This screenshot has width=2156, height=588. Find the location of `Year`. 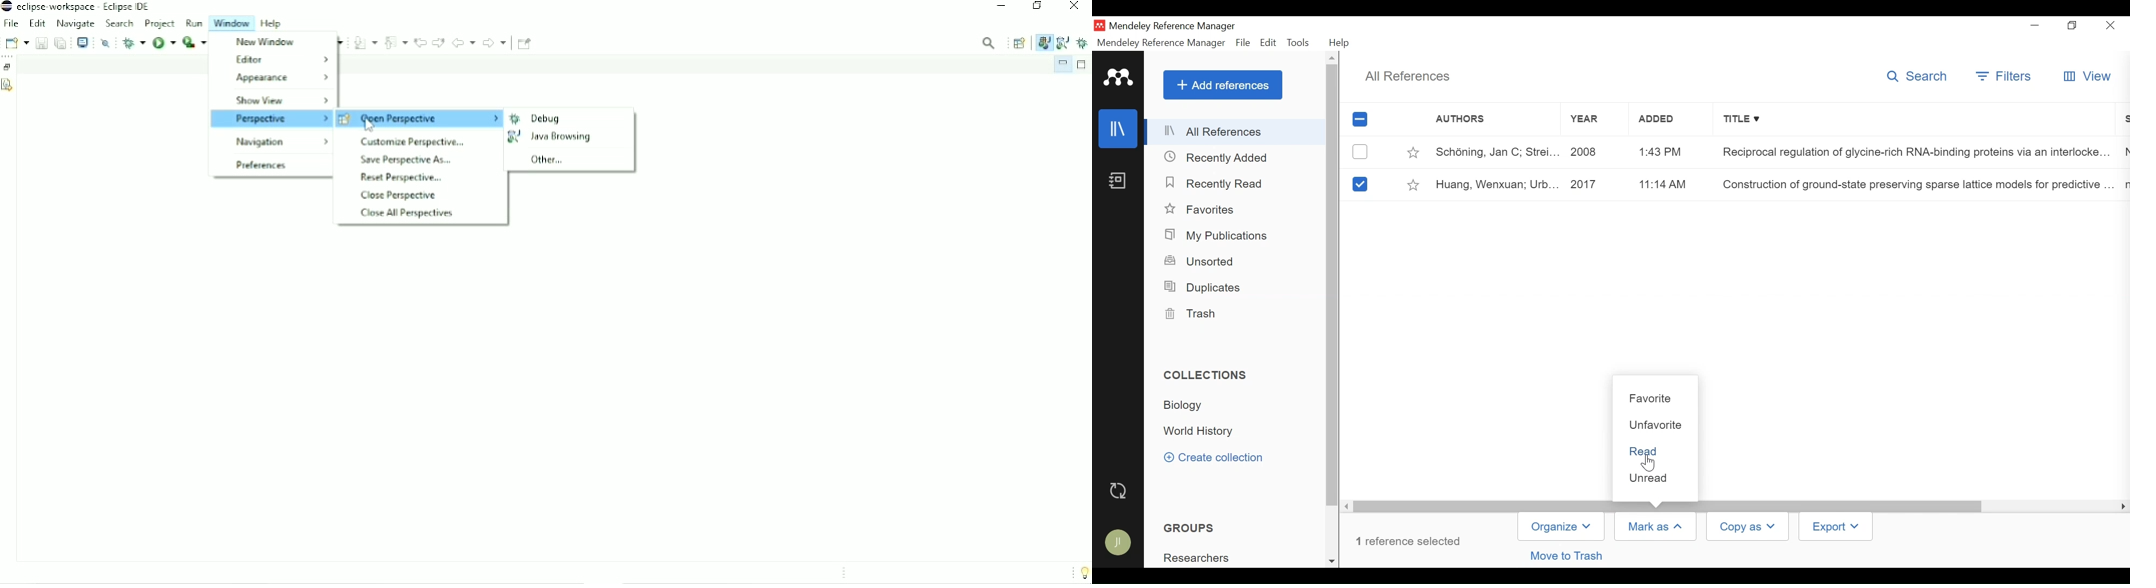

Year is located at coordinates (1584, 121).